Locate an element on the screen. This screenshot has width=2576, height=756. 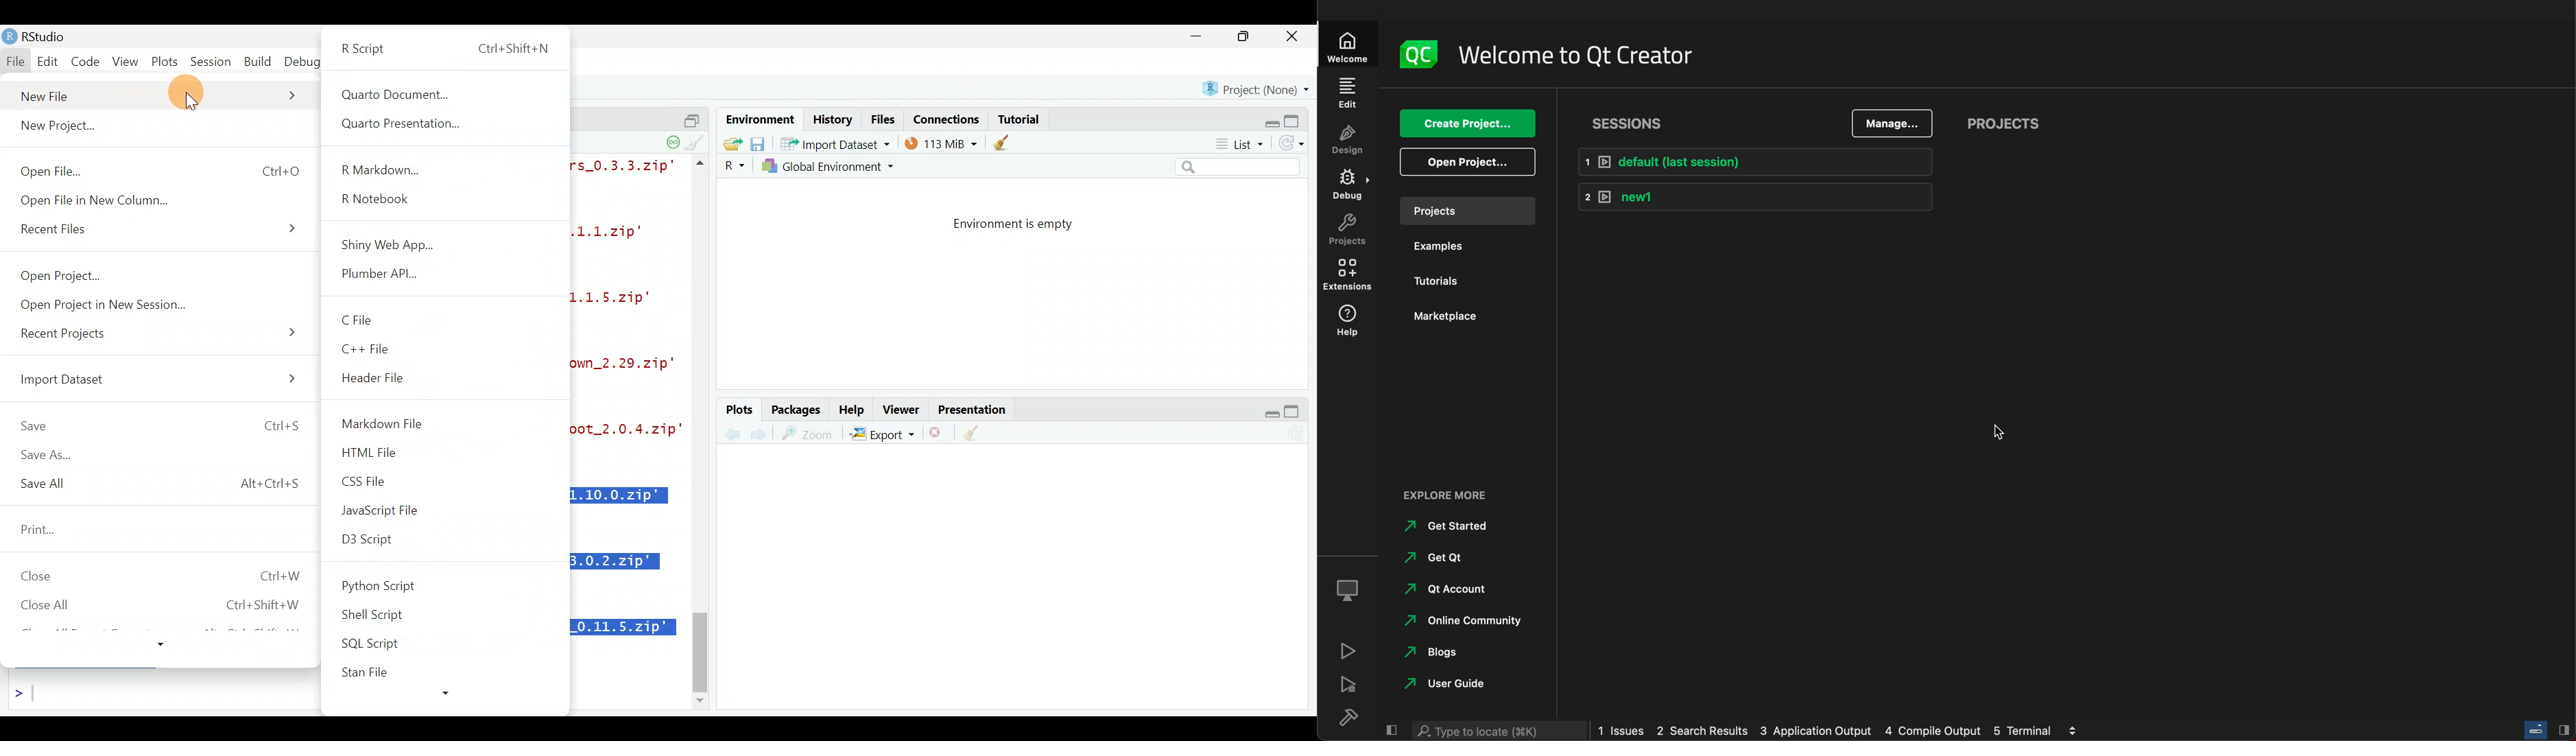
remove the current plot is located at coordinates (938, 436).